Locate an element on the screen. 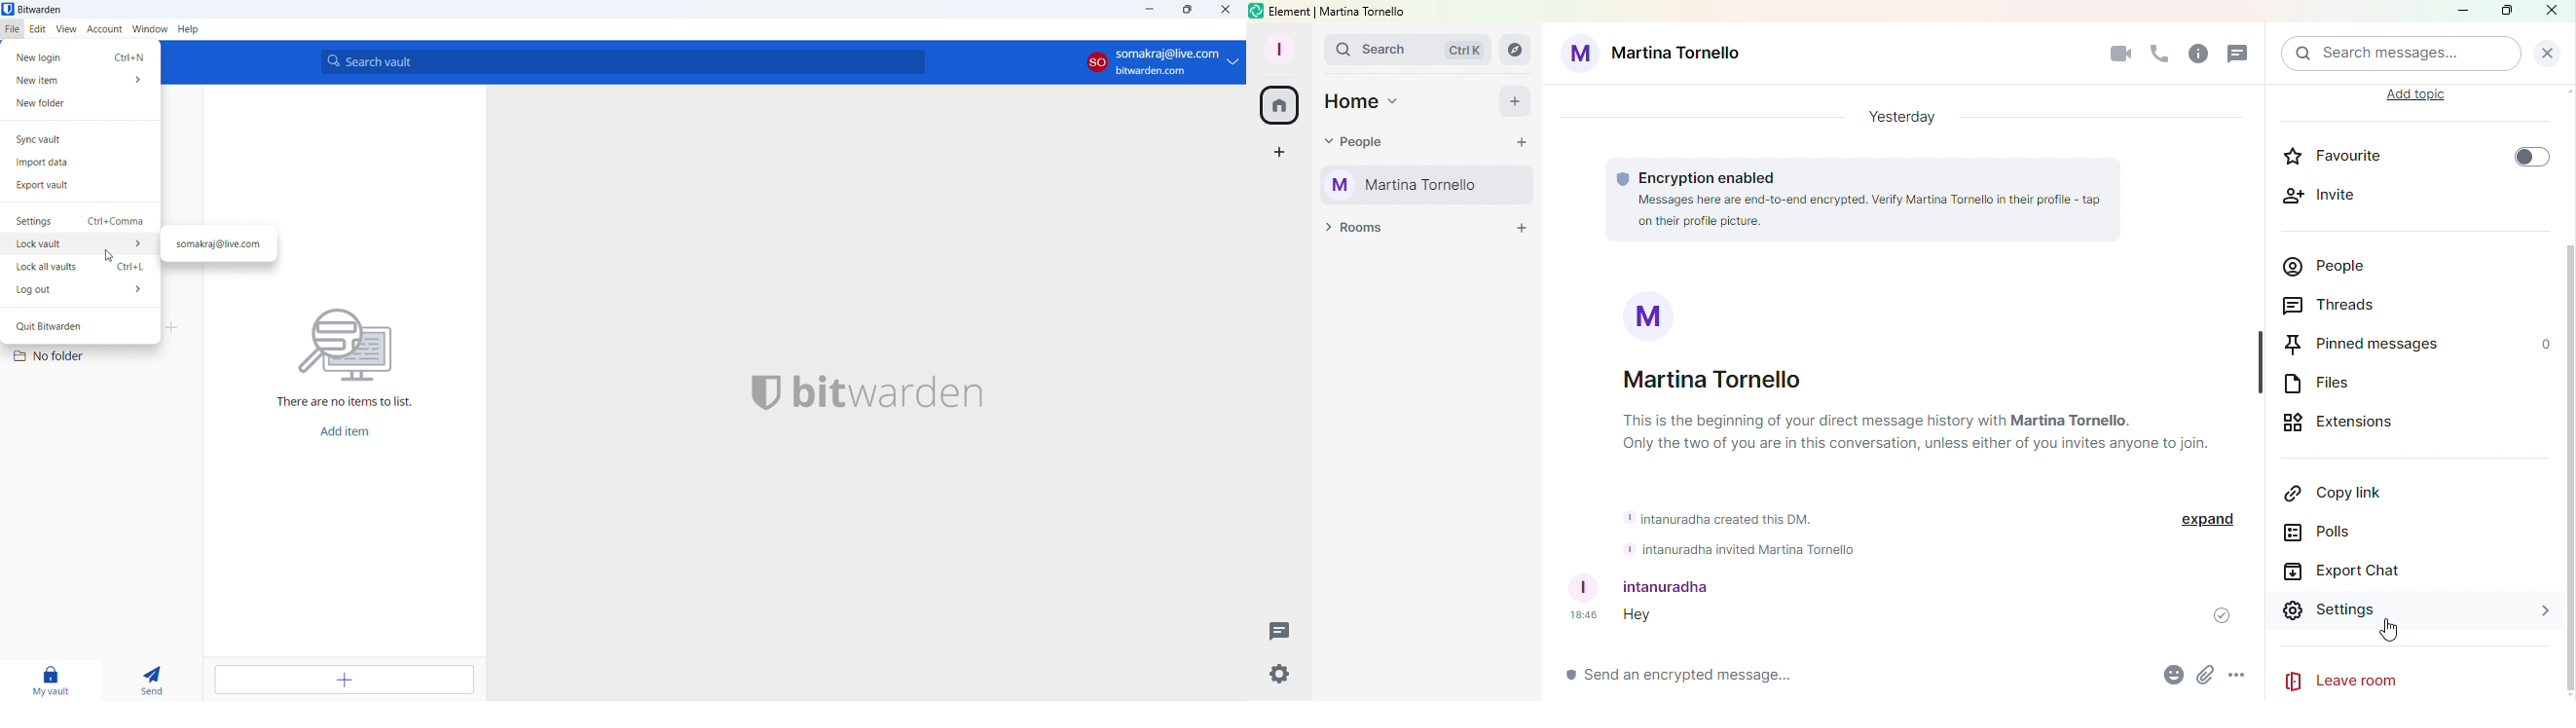 This screenshot has height=728, width=2576. close is located at coordinates (1226, 9).